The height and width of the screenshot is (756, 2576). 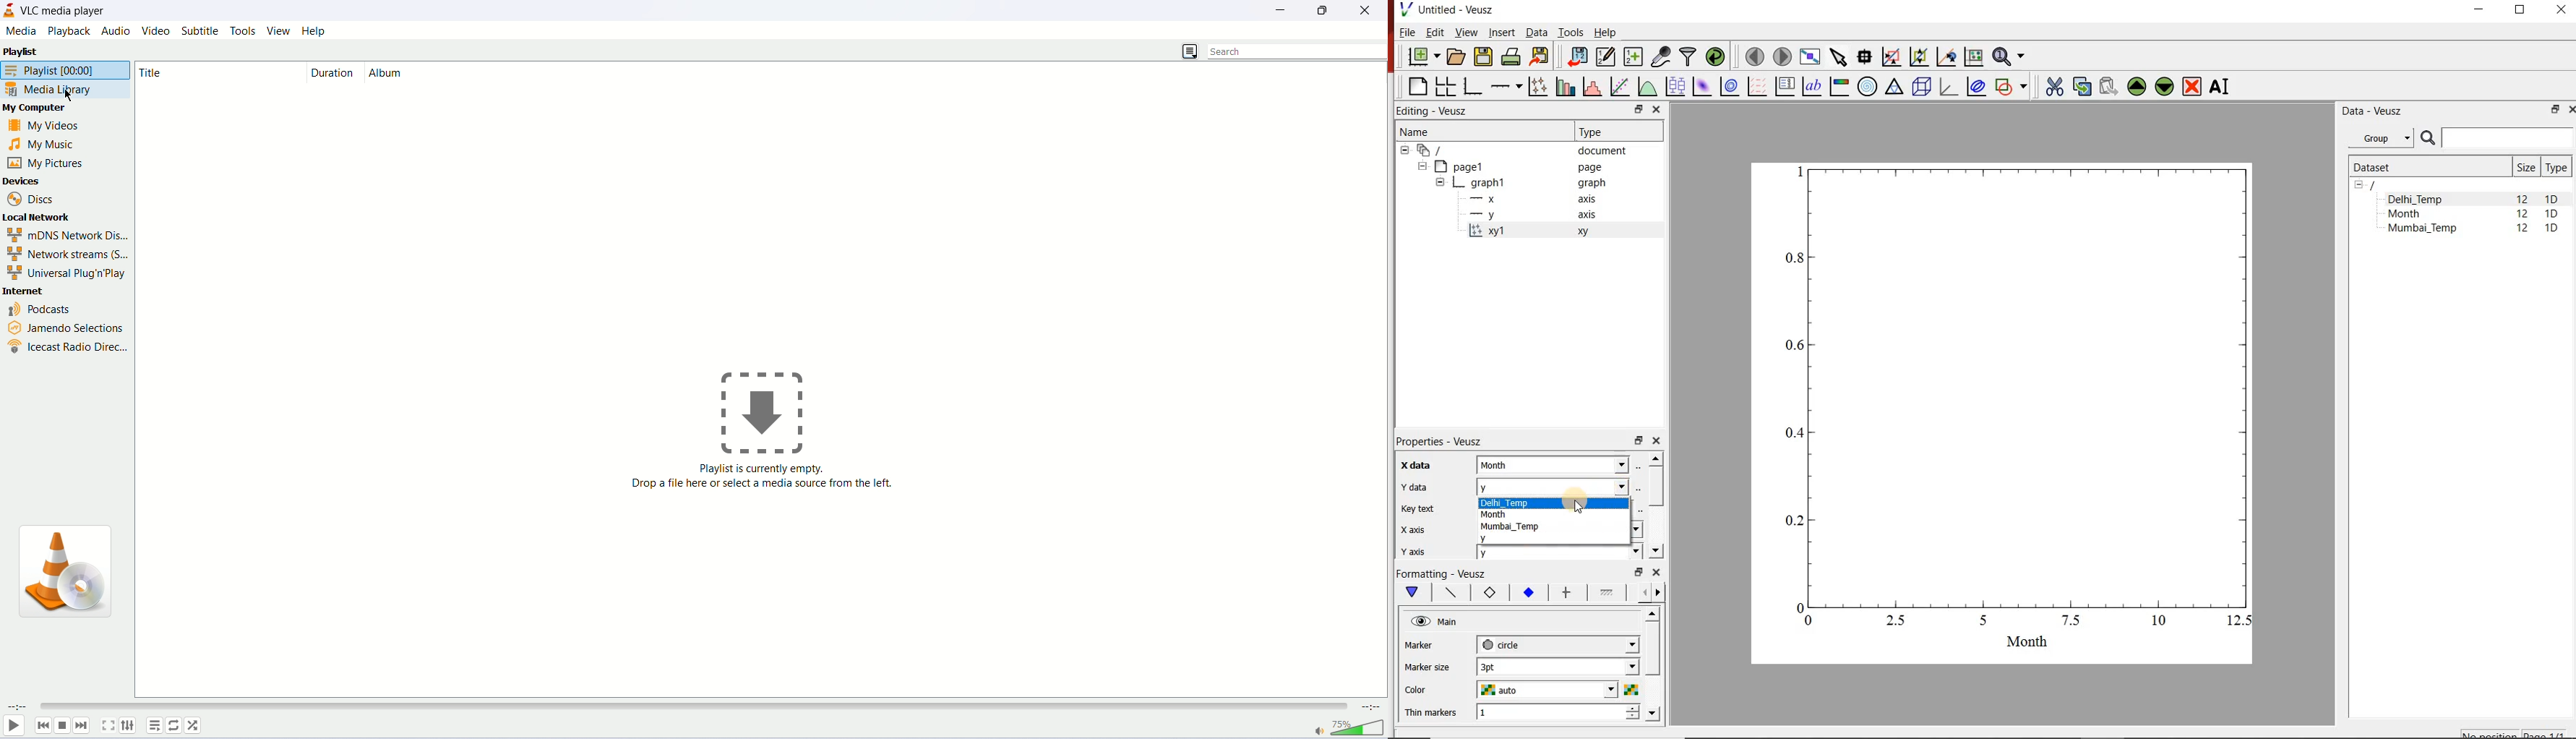 What do you see at coordinates (1892, 57) in the screenshot?
I see `click or draw a rectangle to zoom graph indexes` at bounding box center [1892, 57].